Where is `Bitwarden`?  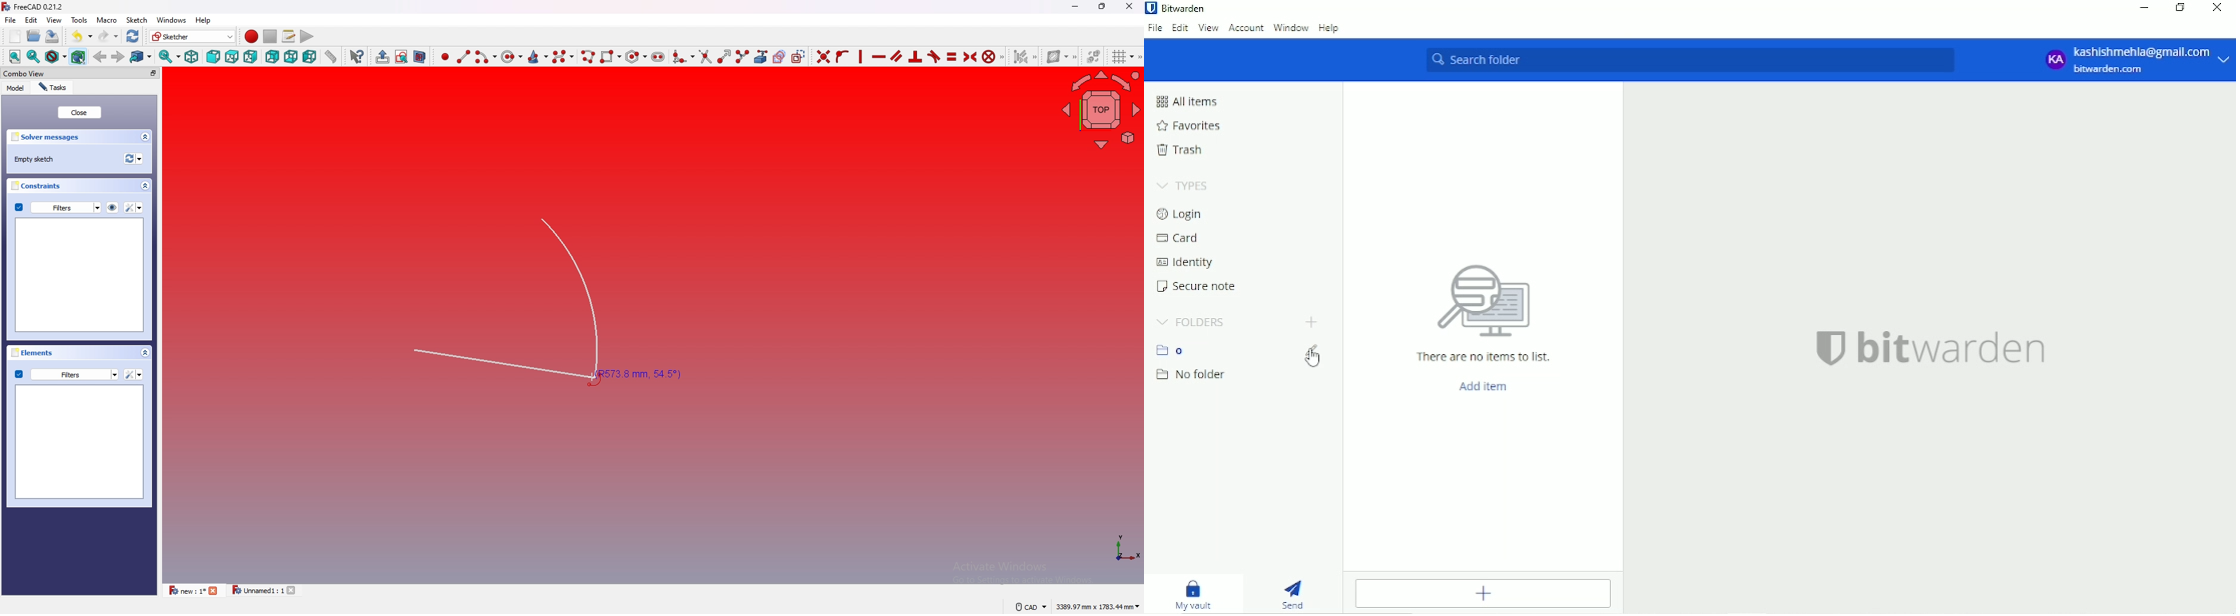
Bitwarden is located at coordinates (1180, 8).